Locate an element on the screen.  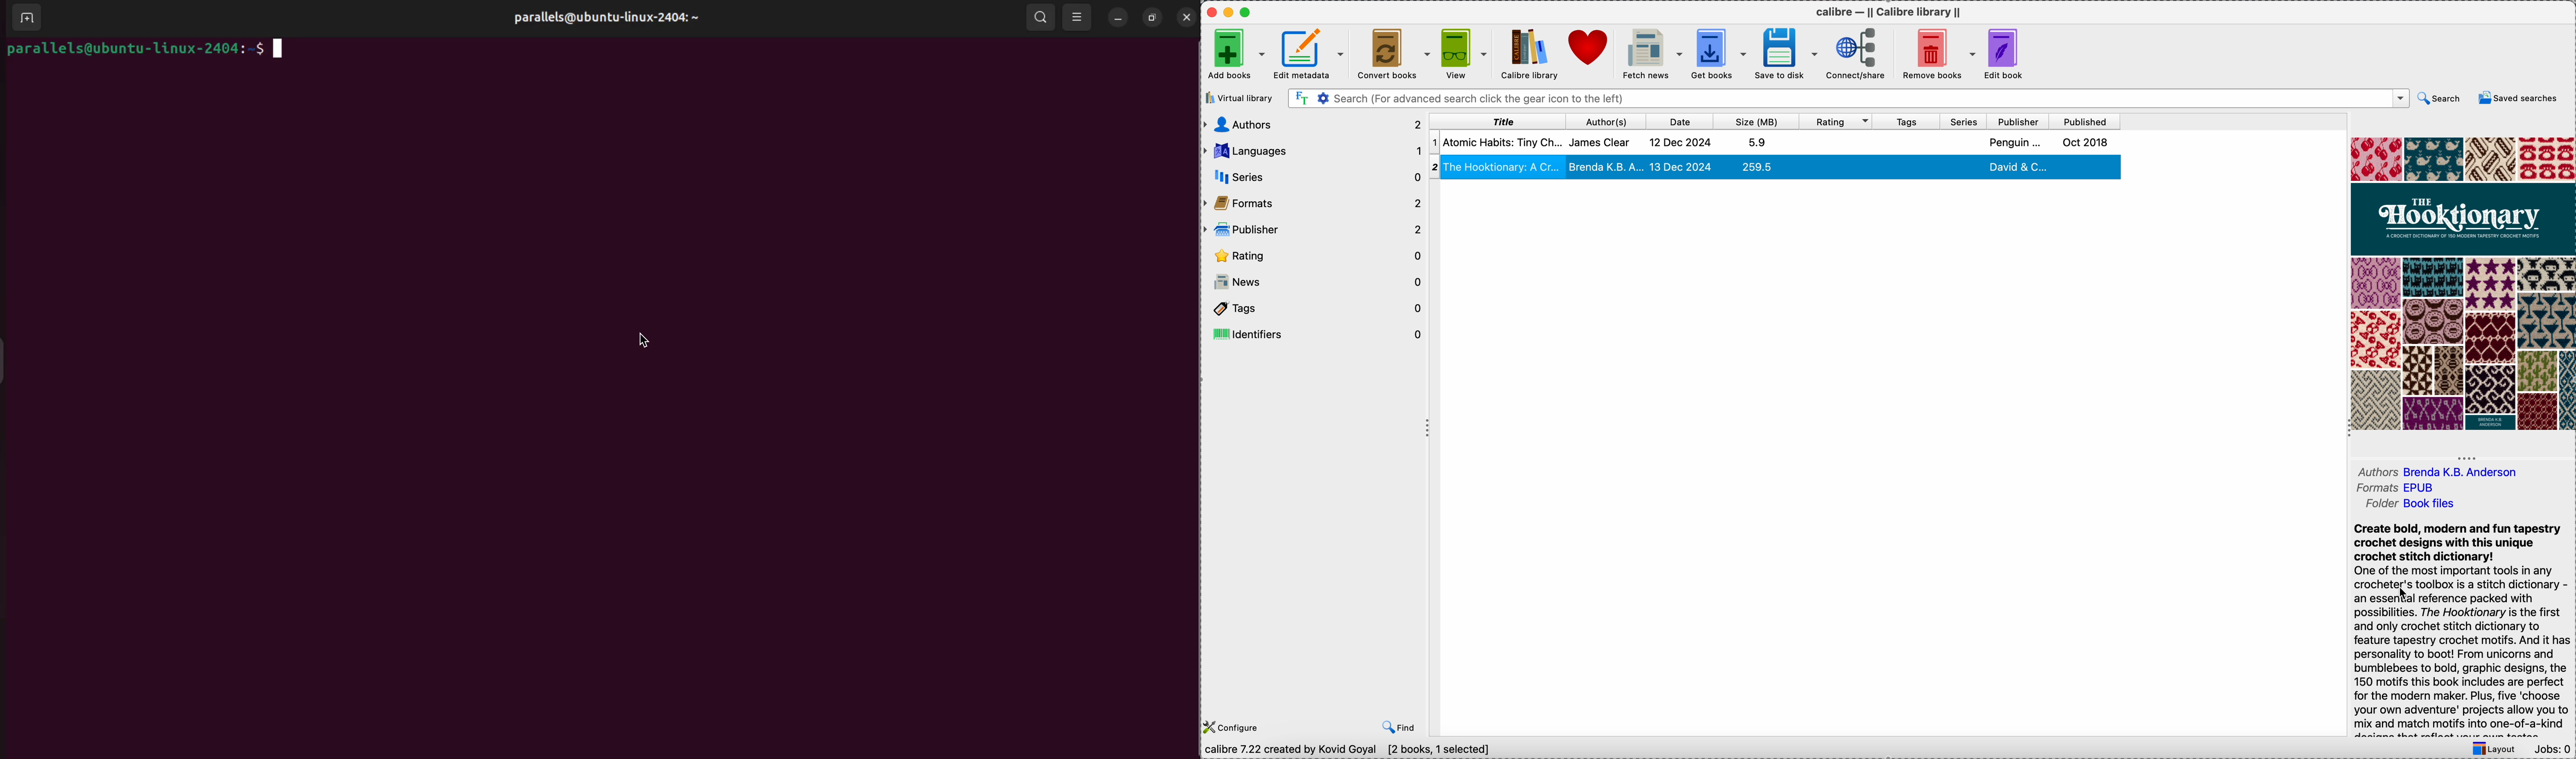
maximize Calibre is located at coordinates (1253, 10).